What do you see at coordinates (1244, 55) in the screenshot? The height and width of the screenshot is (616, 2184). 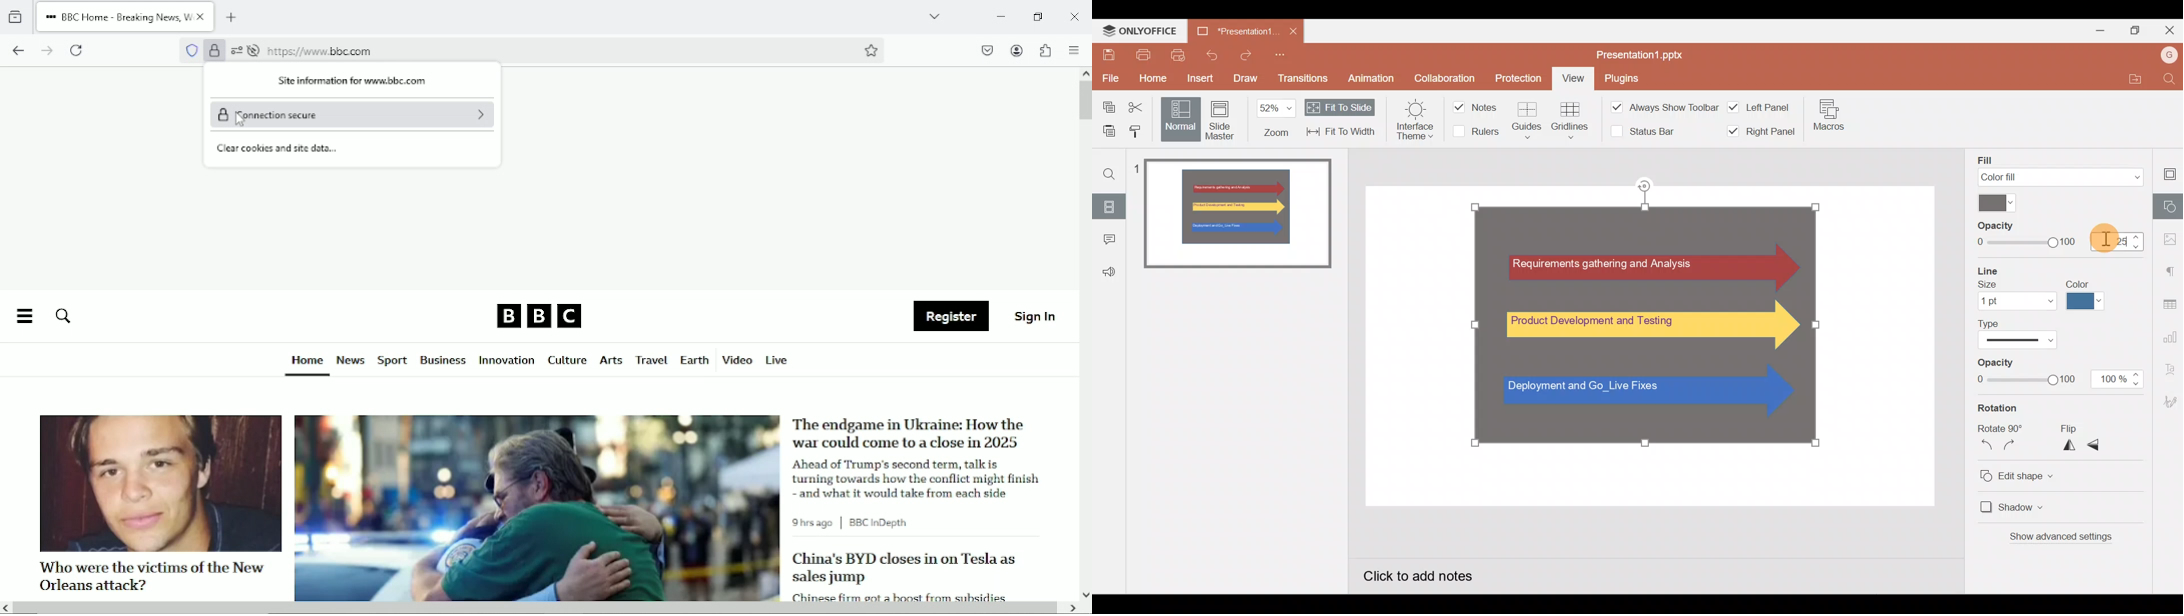 I see `Redo` at bounding box center [1244, 55].